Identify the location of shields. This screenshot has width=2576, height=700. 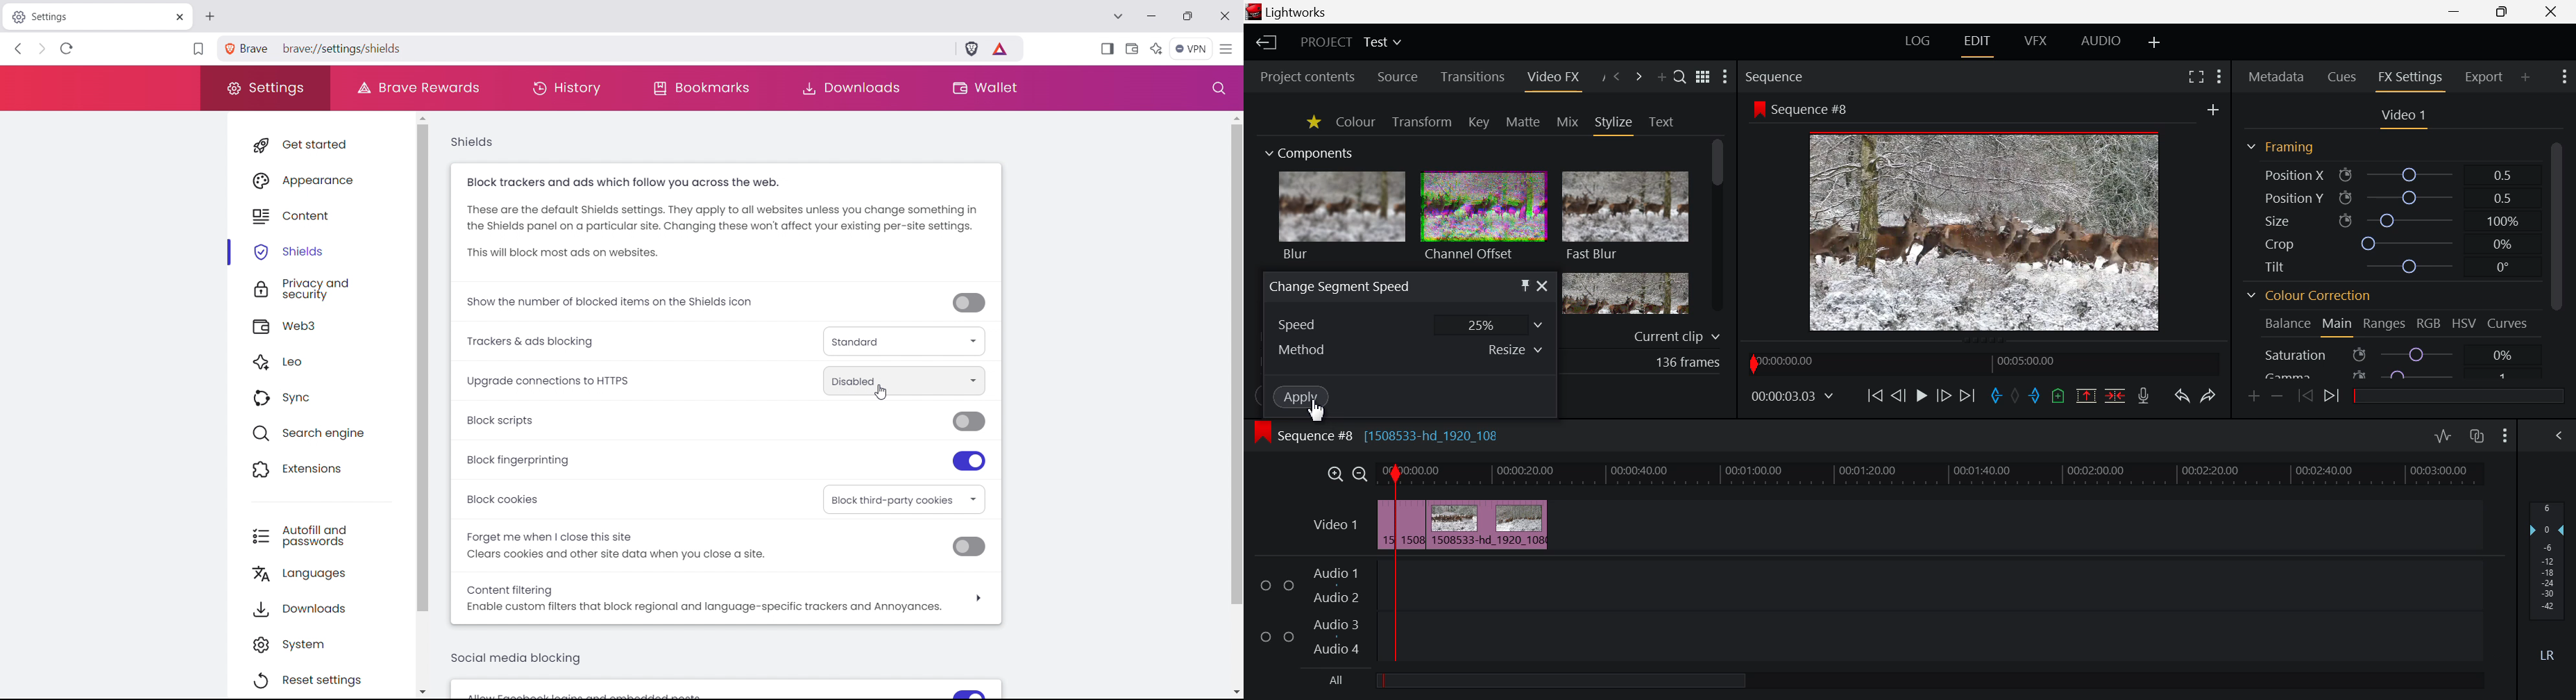
(473, 143).